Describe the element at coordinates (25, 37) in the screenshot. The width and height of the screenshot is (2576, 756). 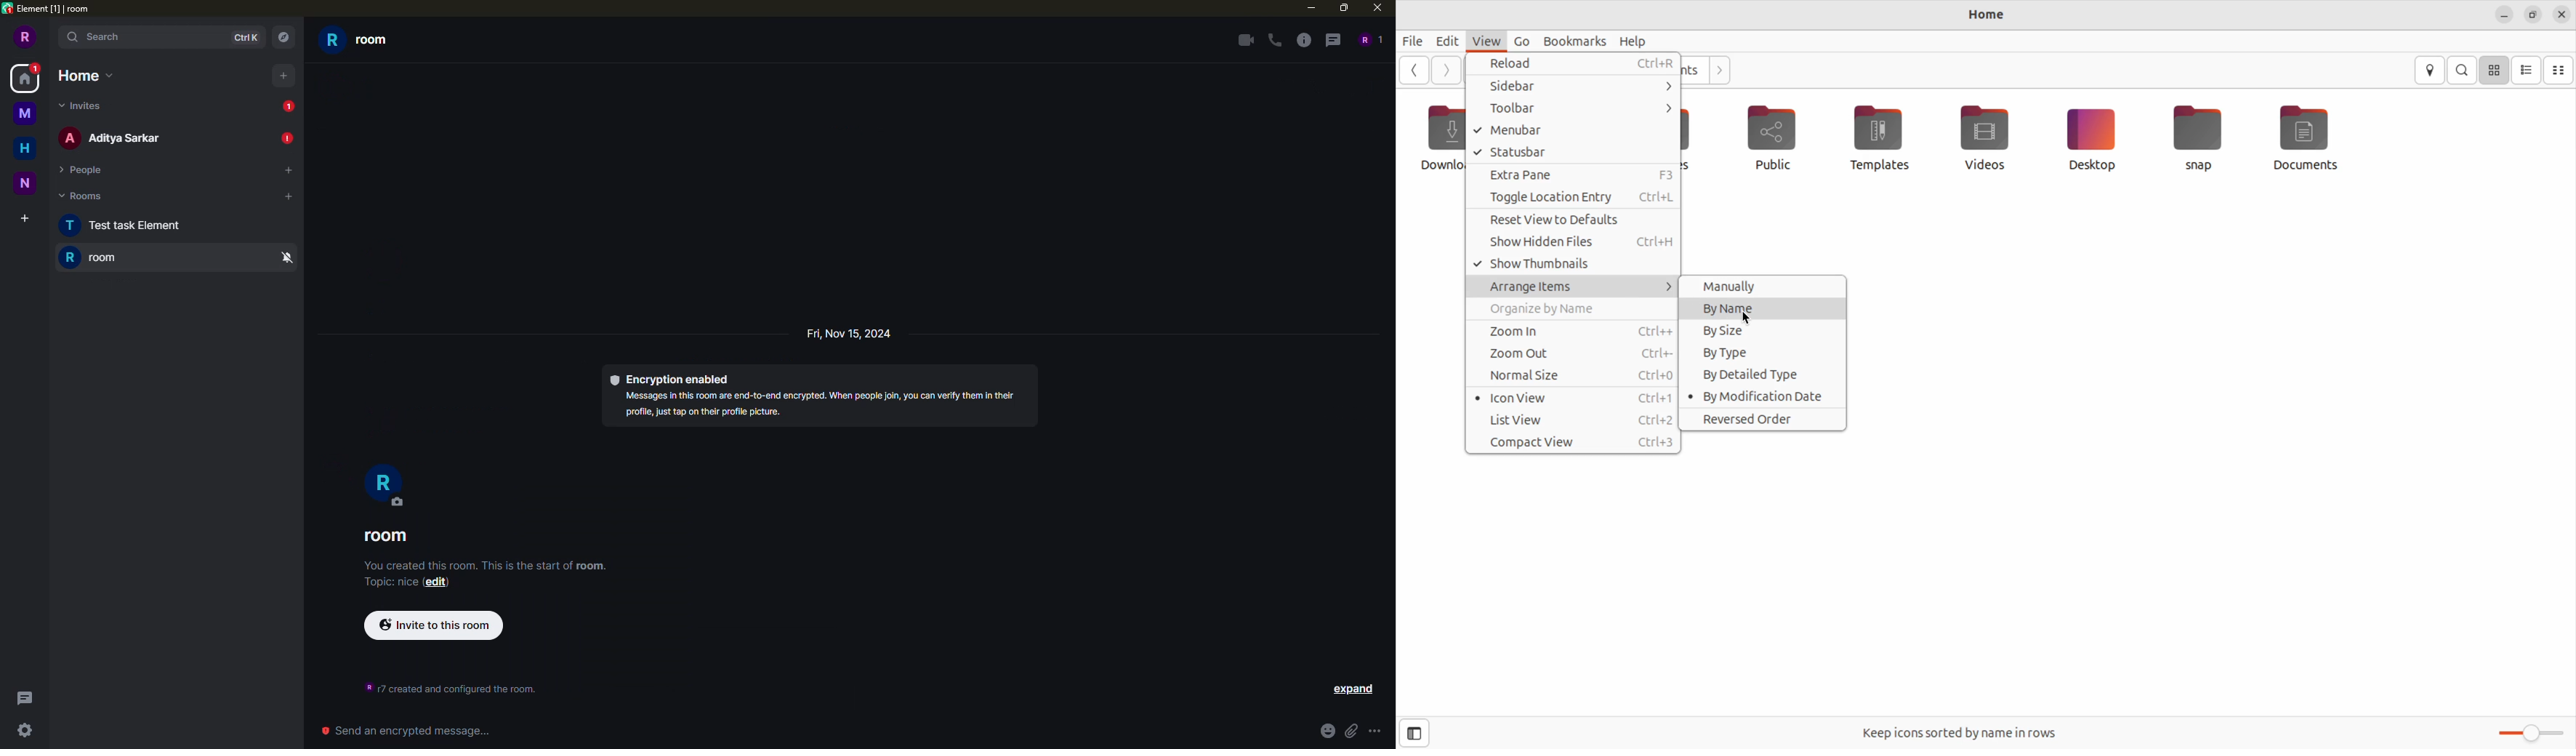
I see `account` at that location.